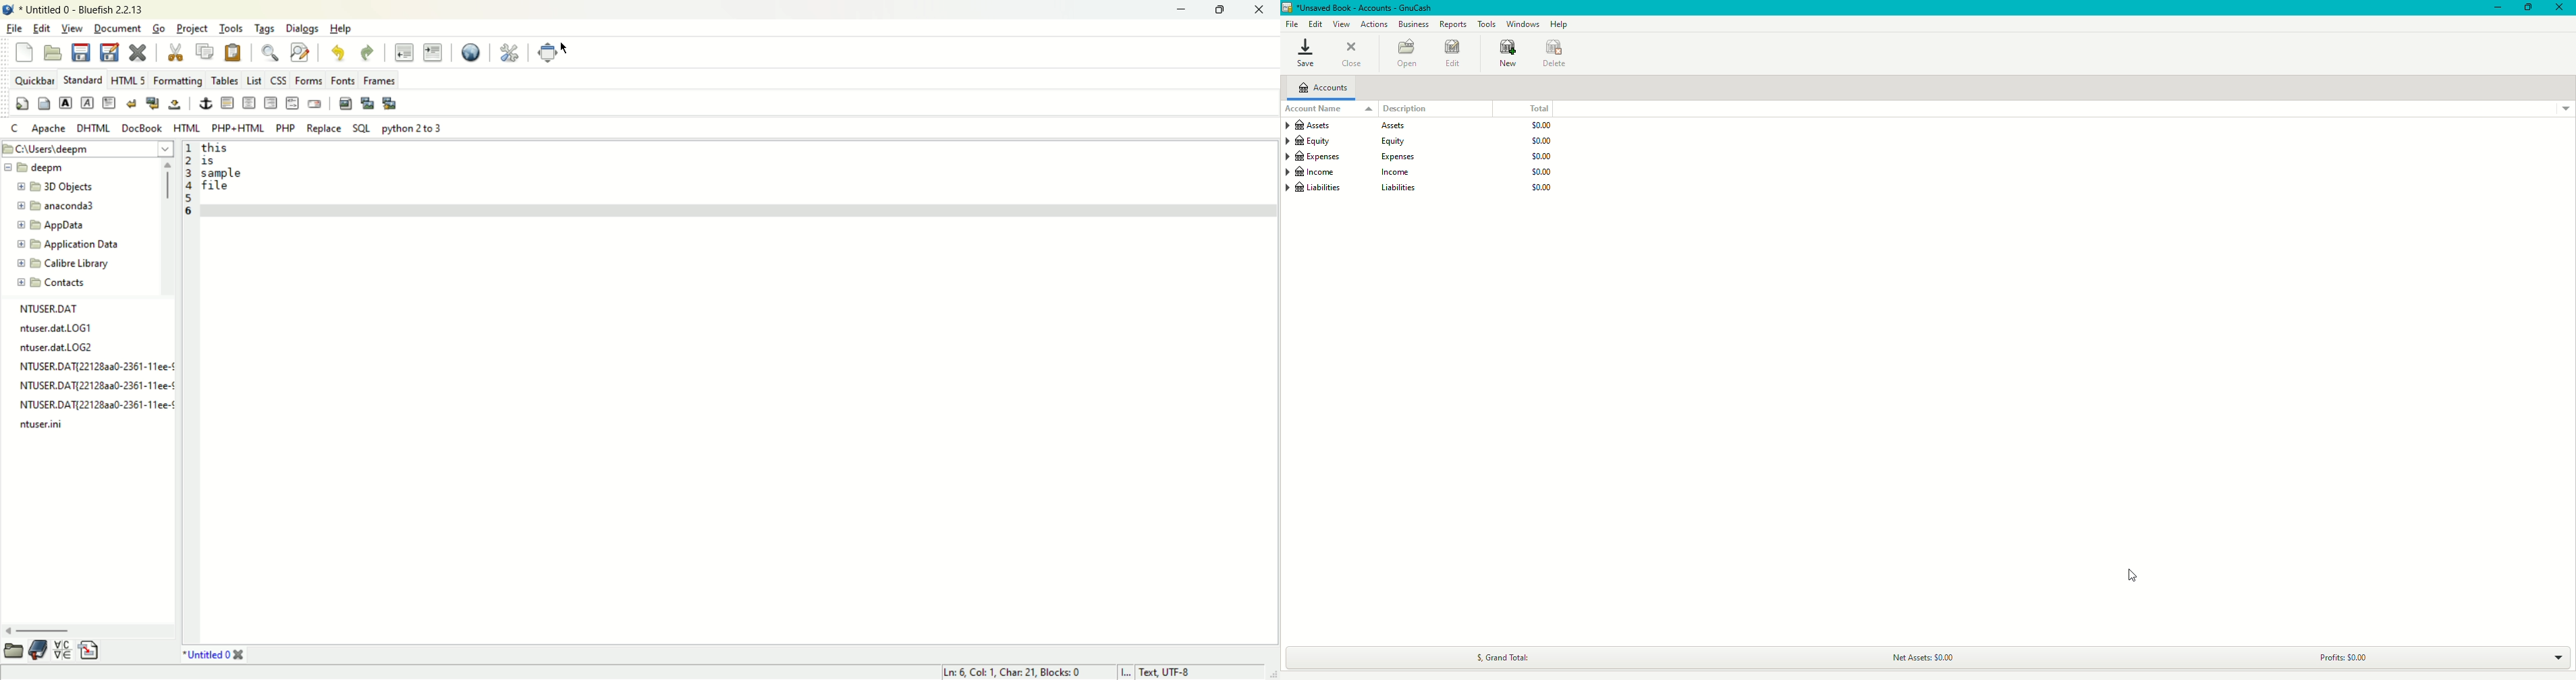 The height and width of the screenshot is (700, 2576). Describe the element at coordinates (343, 80) in the screenshot. I see `fonts` at that location.